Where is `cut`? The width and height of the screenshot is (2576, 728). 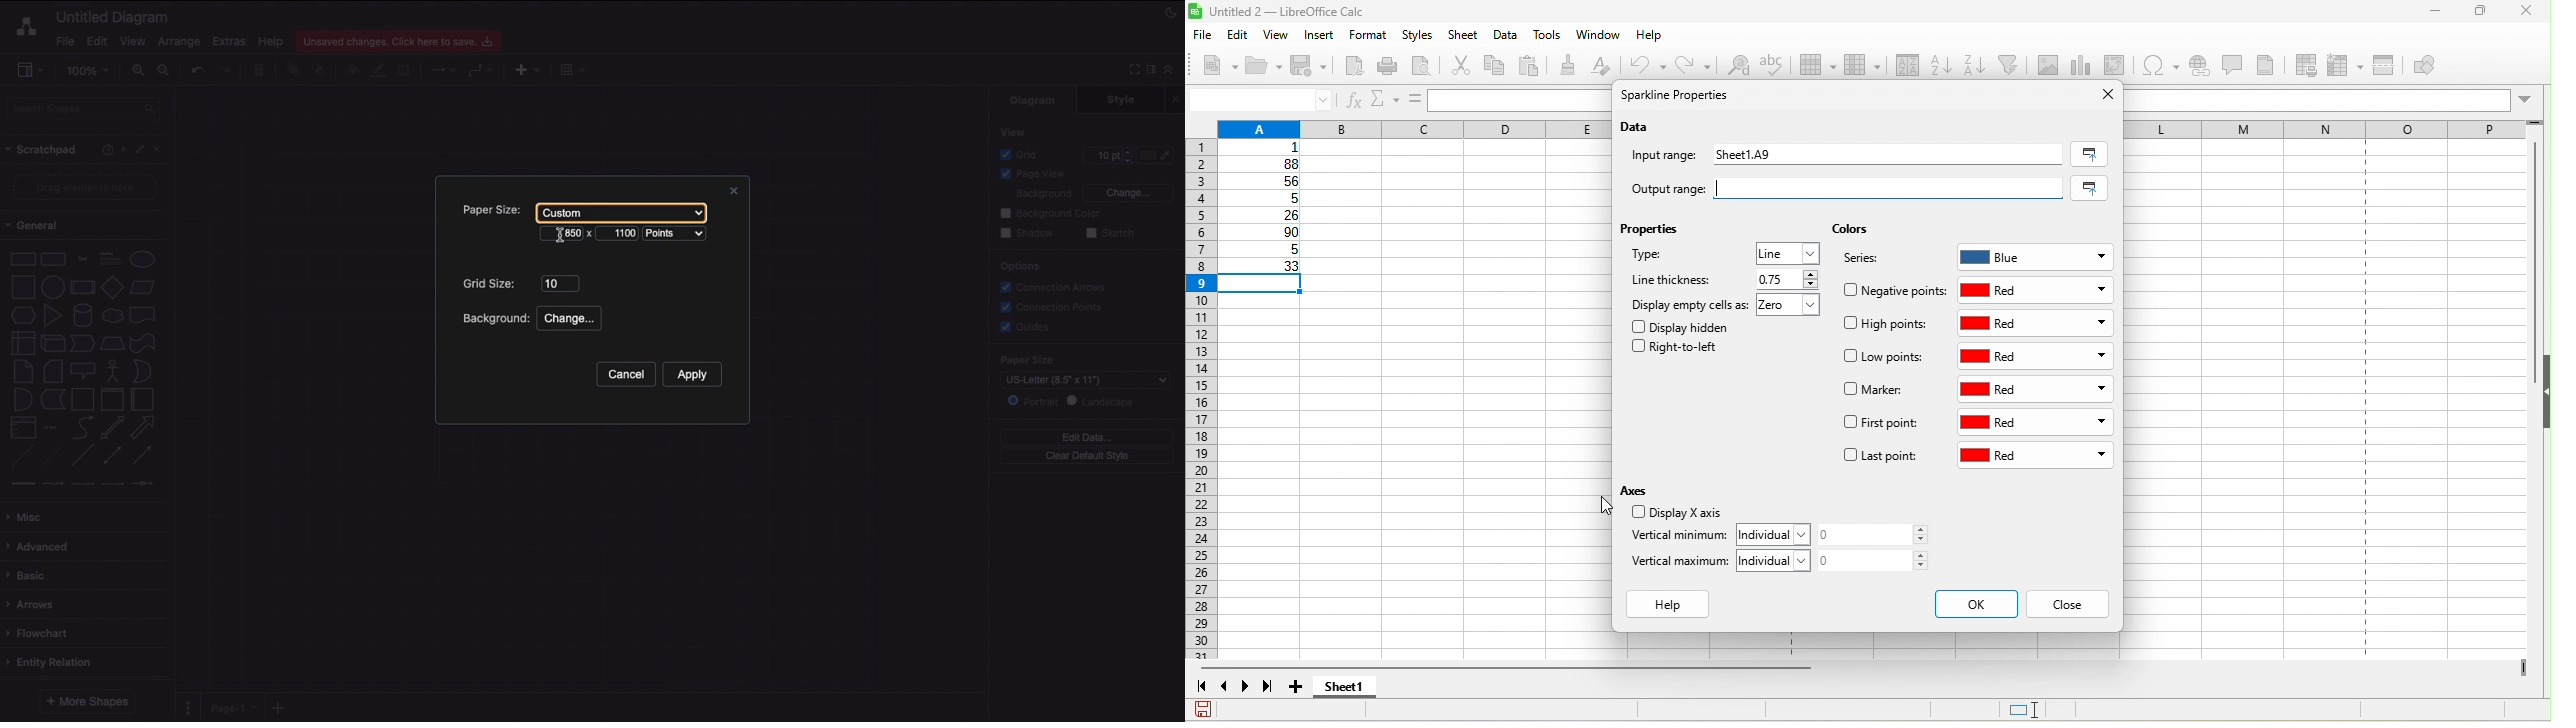
cut is located at coordinates (1464, 67).